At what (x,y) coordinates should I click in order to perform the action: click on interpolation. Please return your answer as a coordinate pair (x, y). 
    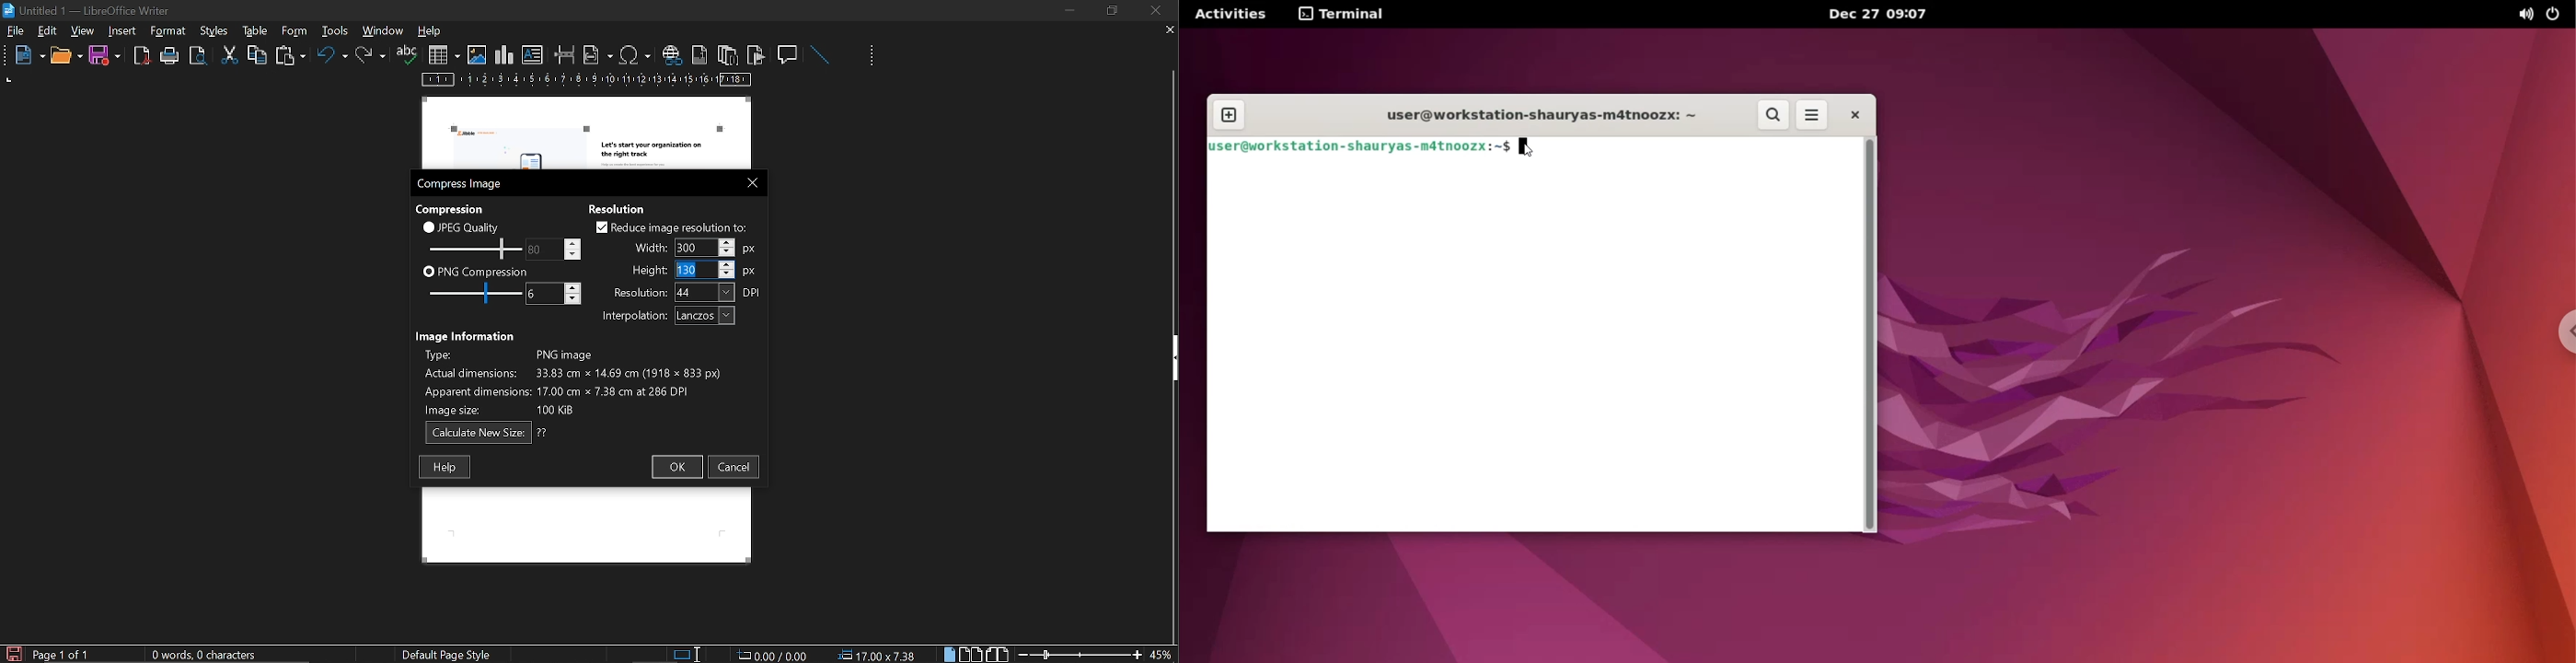
    Looking at the image, I should click on (664, 316).